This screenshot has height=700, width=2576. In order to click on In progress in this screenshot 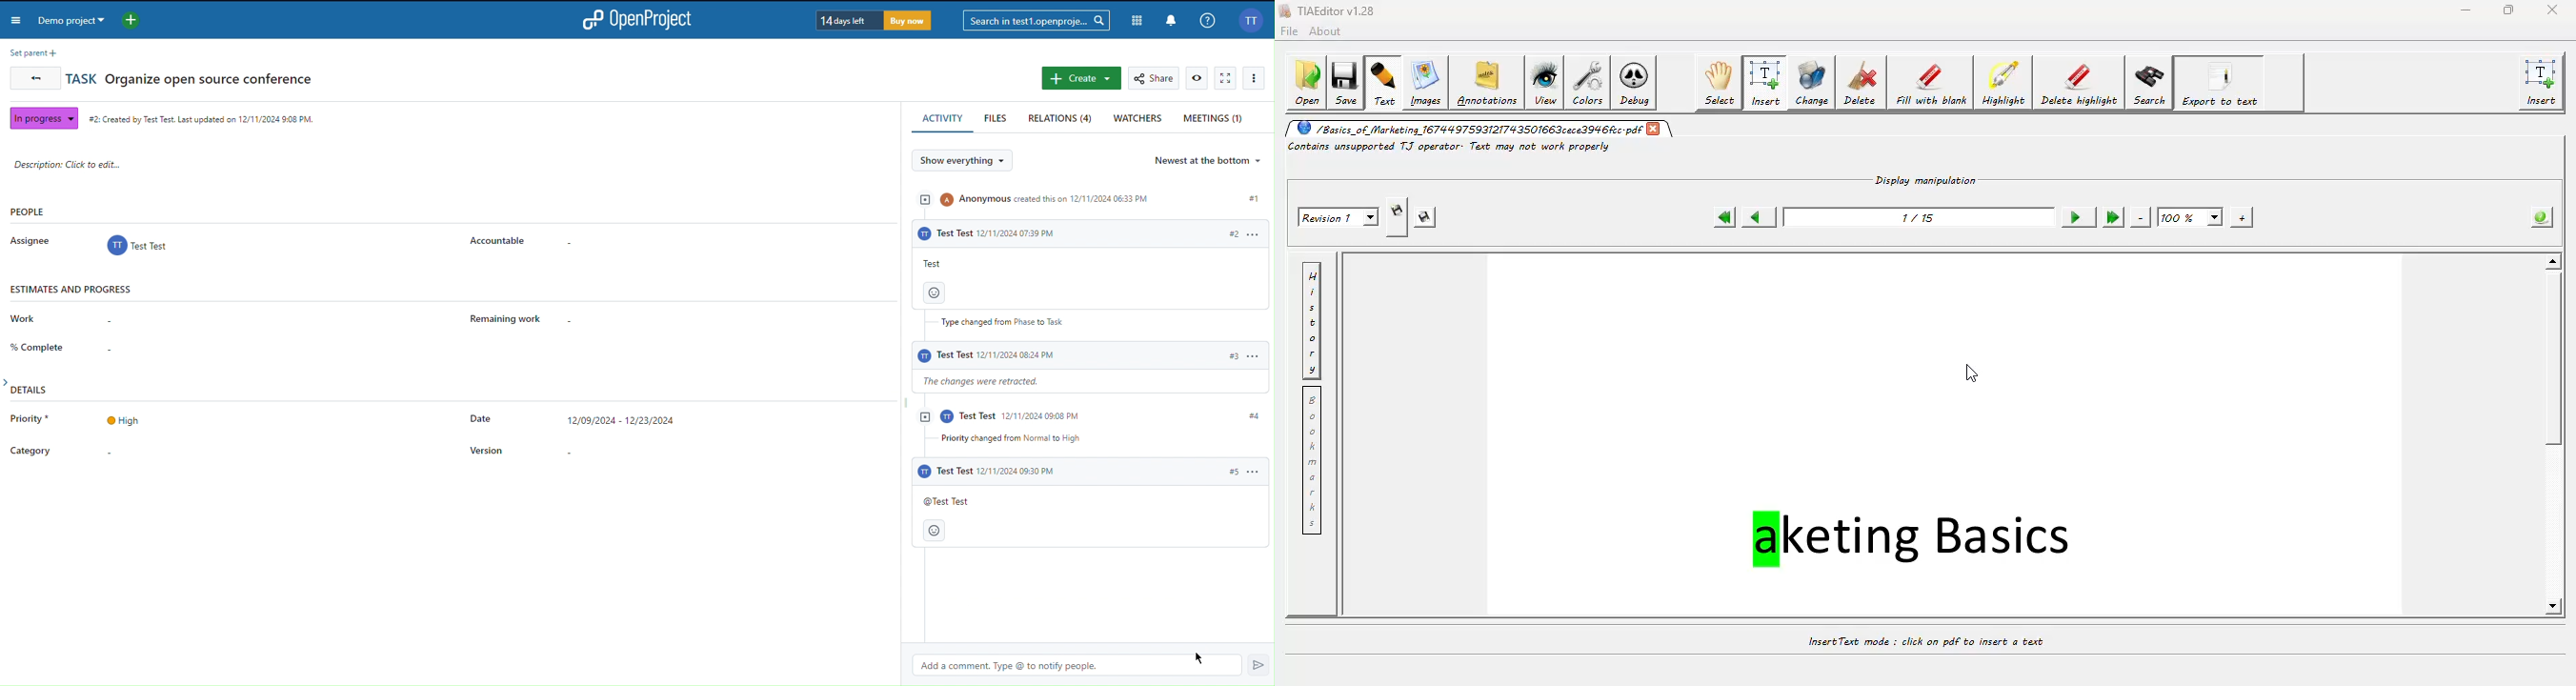, I will do `click(41, 117)`.